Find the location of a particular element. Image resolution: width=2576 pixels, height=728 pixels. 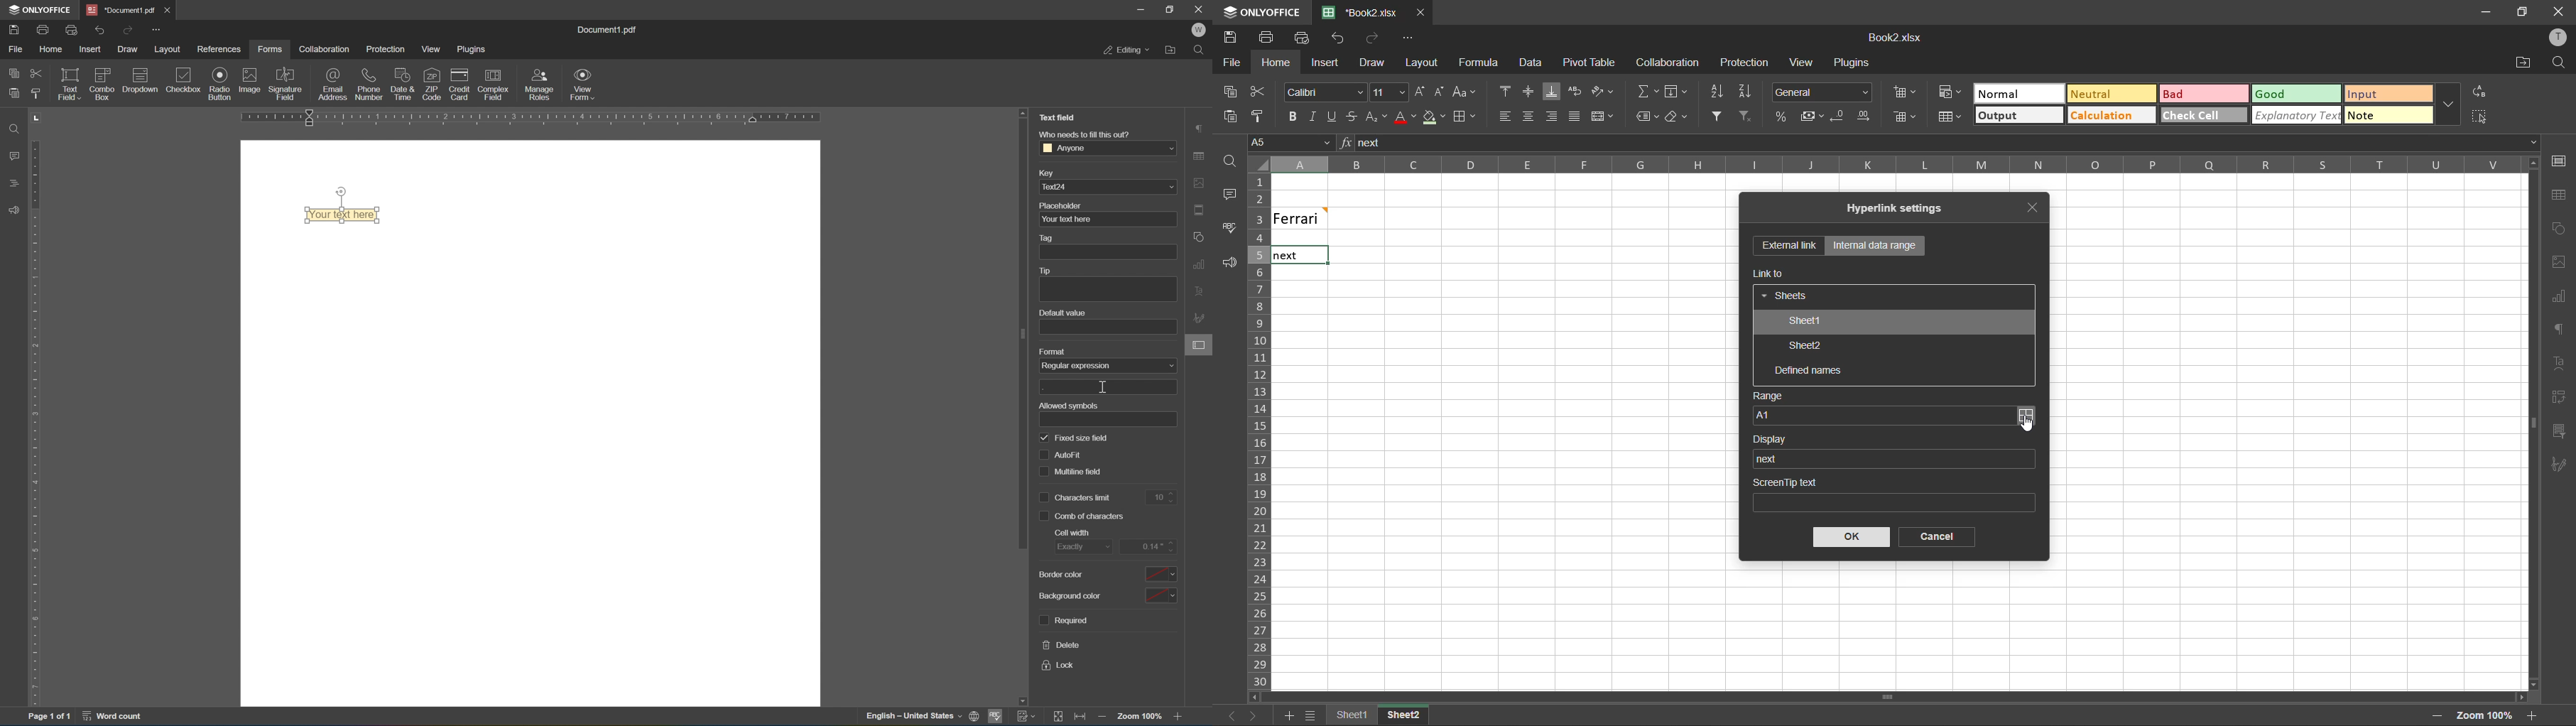

layout is located at coordinates (170, 50).